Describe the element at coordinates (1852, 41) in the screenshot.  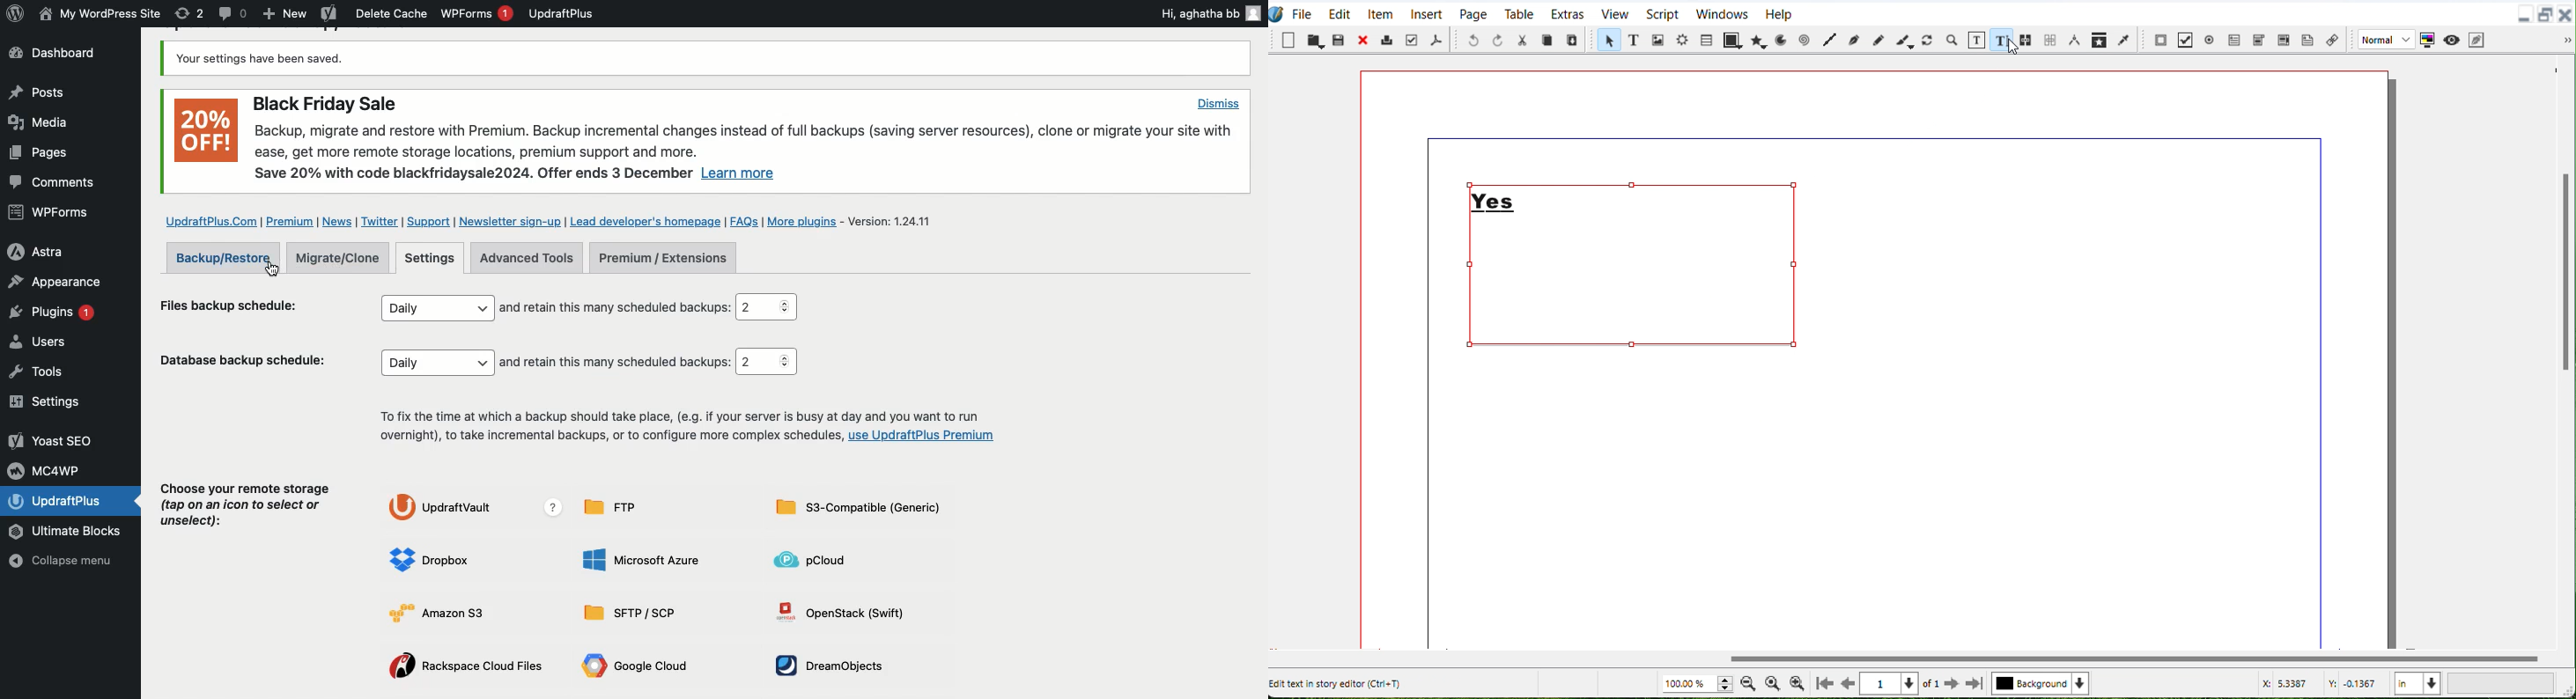
I see `Bezier Curve` at that location.